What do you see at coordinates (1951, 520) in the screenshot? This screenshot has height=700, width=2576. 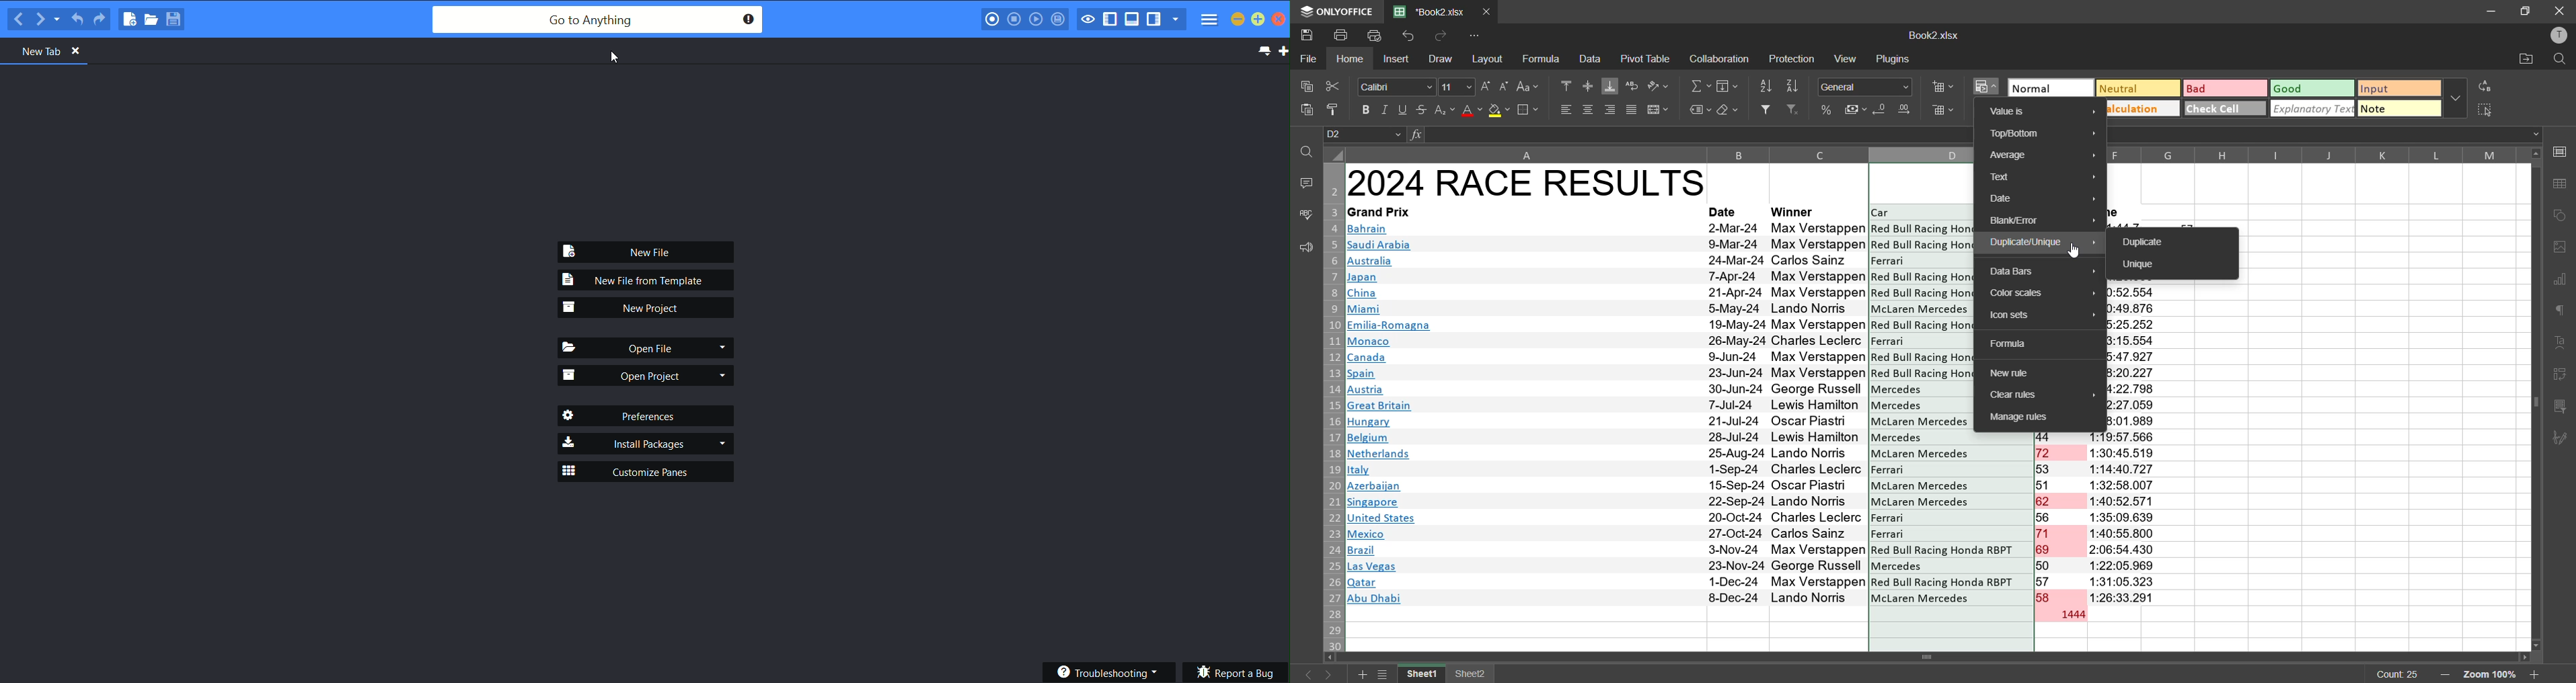 I see `car name` at bounding box center [1951, 520].